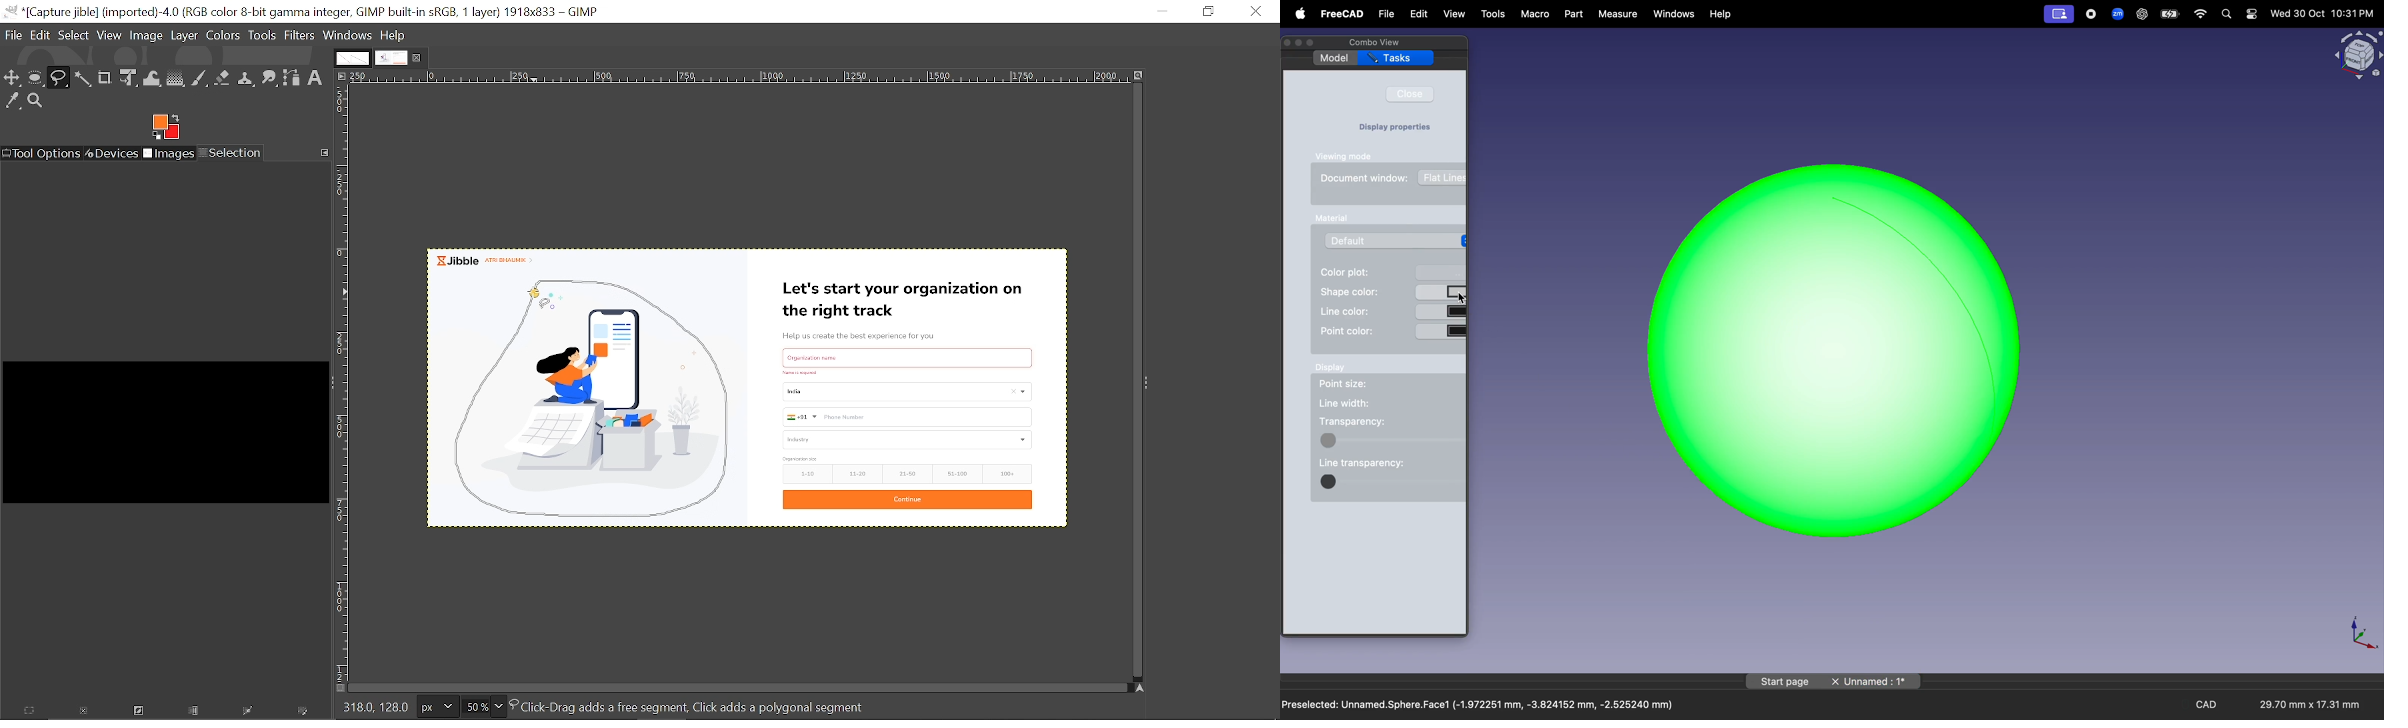  I want to click on Paintbrush tool, so click(200, 79).